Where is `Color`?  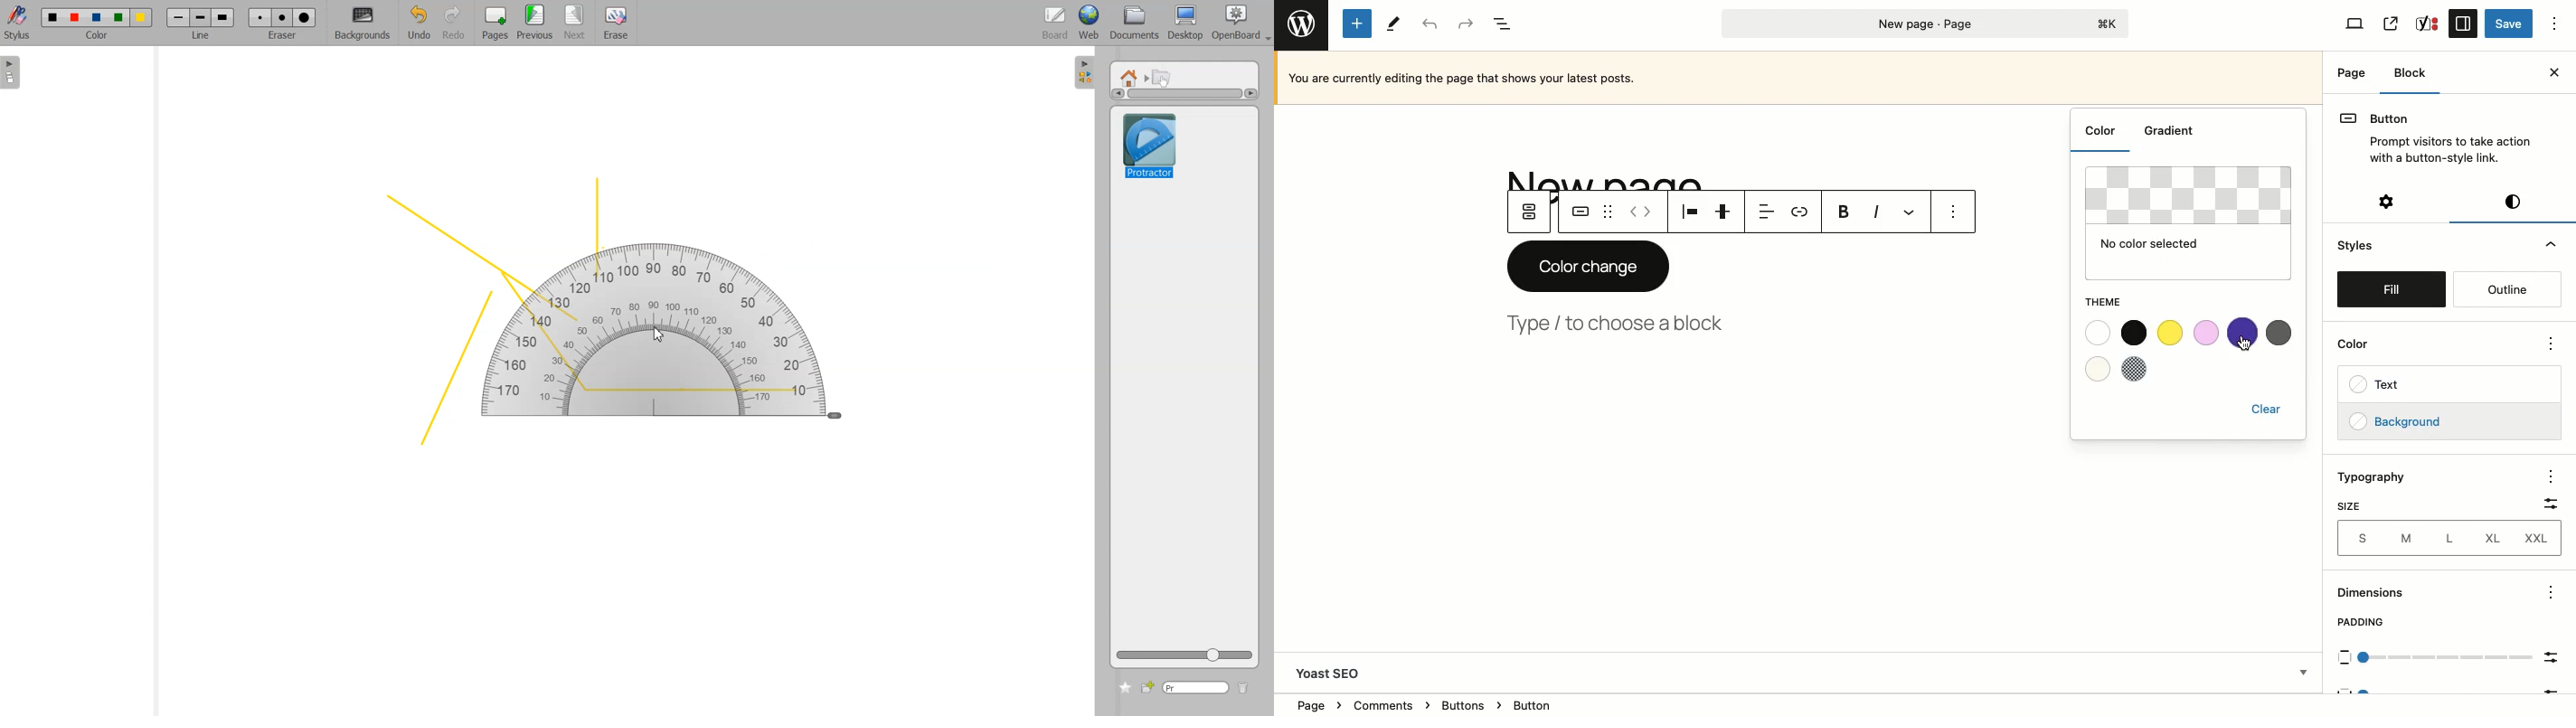 Color is located at coordinates (2101, 134).